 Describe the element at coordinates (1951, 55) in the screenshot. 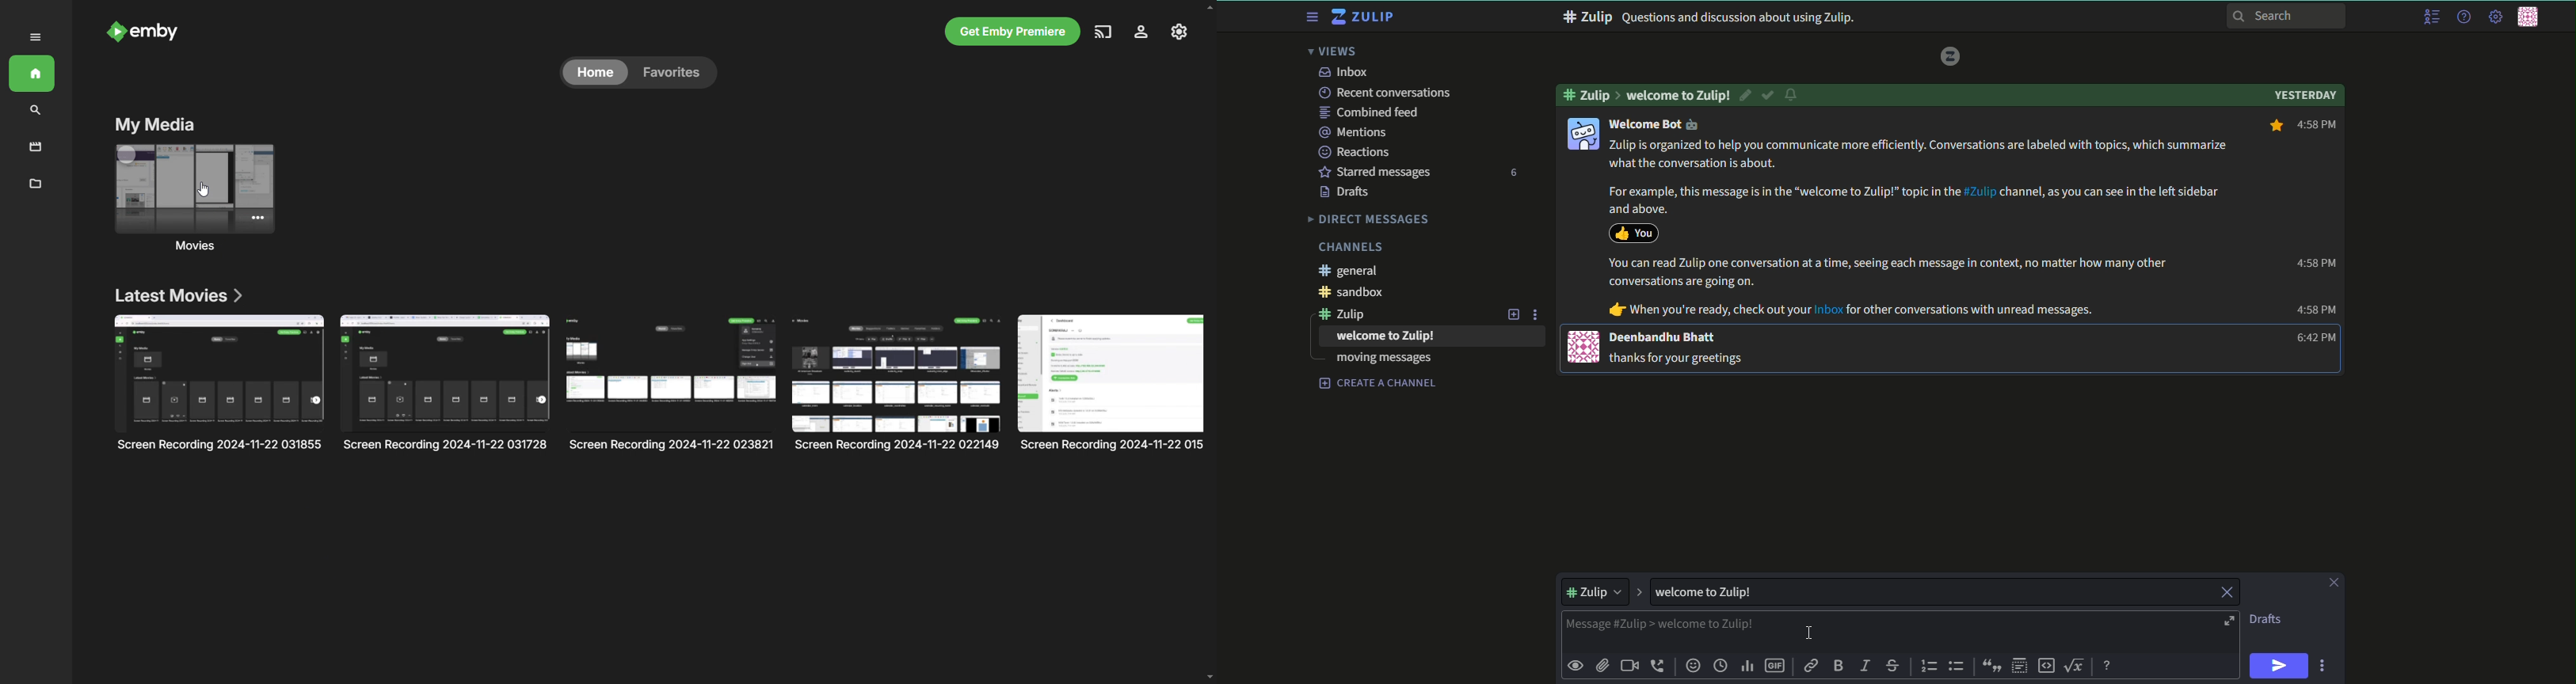

I see `logo` at that location.